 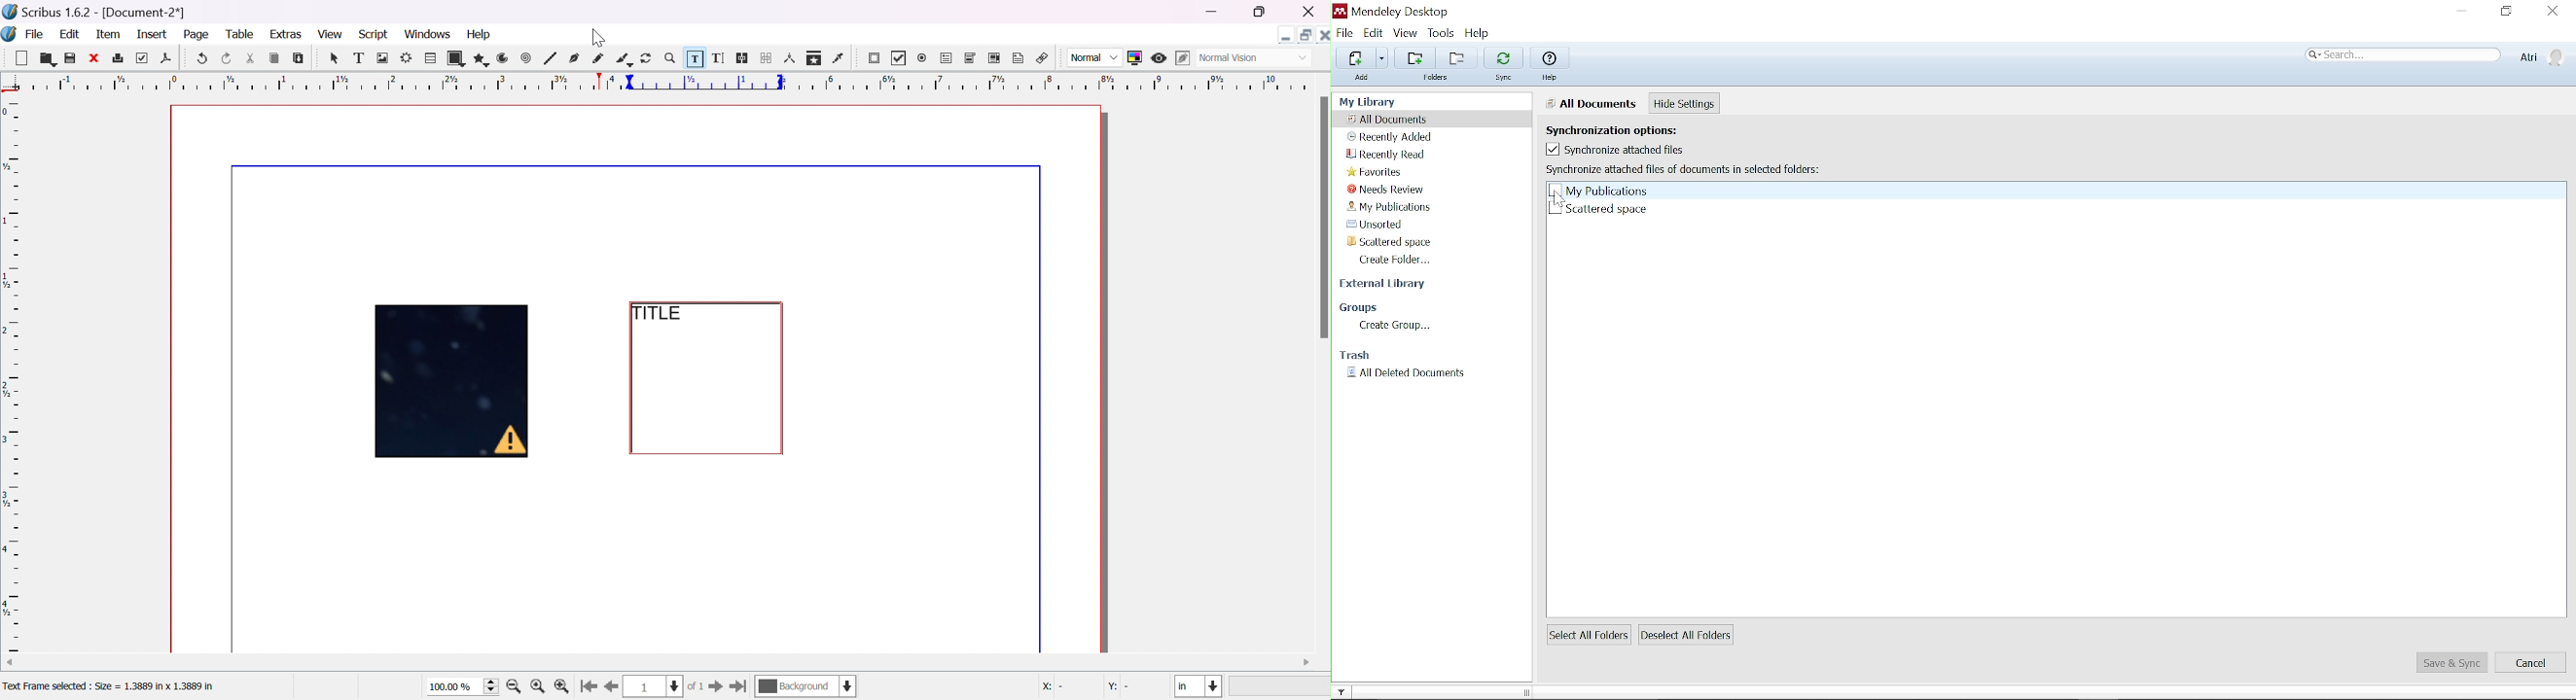 I want to click on Needs review, so click(x=1388, y=190).